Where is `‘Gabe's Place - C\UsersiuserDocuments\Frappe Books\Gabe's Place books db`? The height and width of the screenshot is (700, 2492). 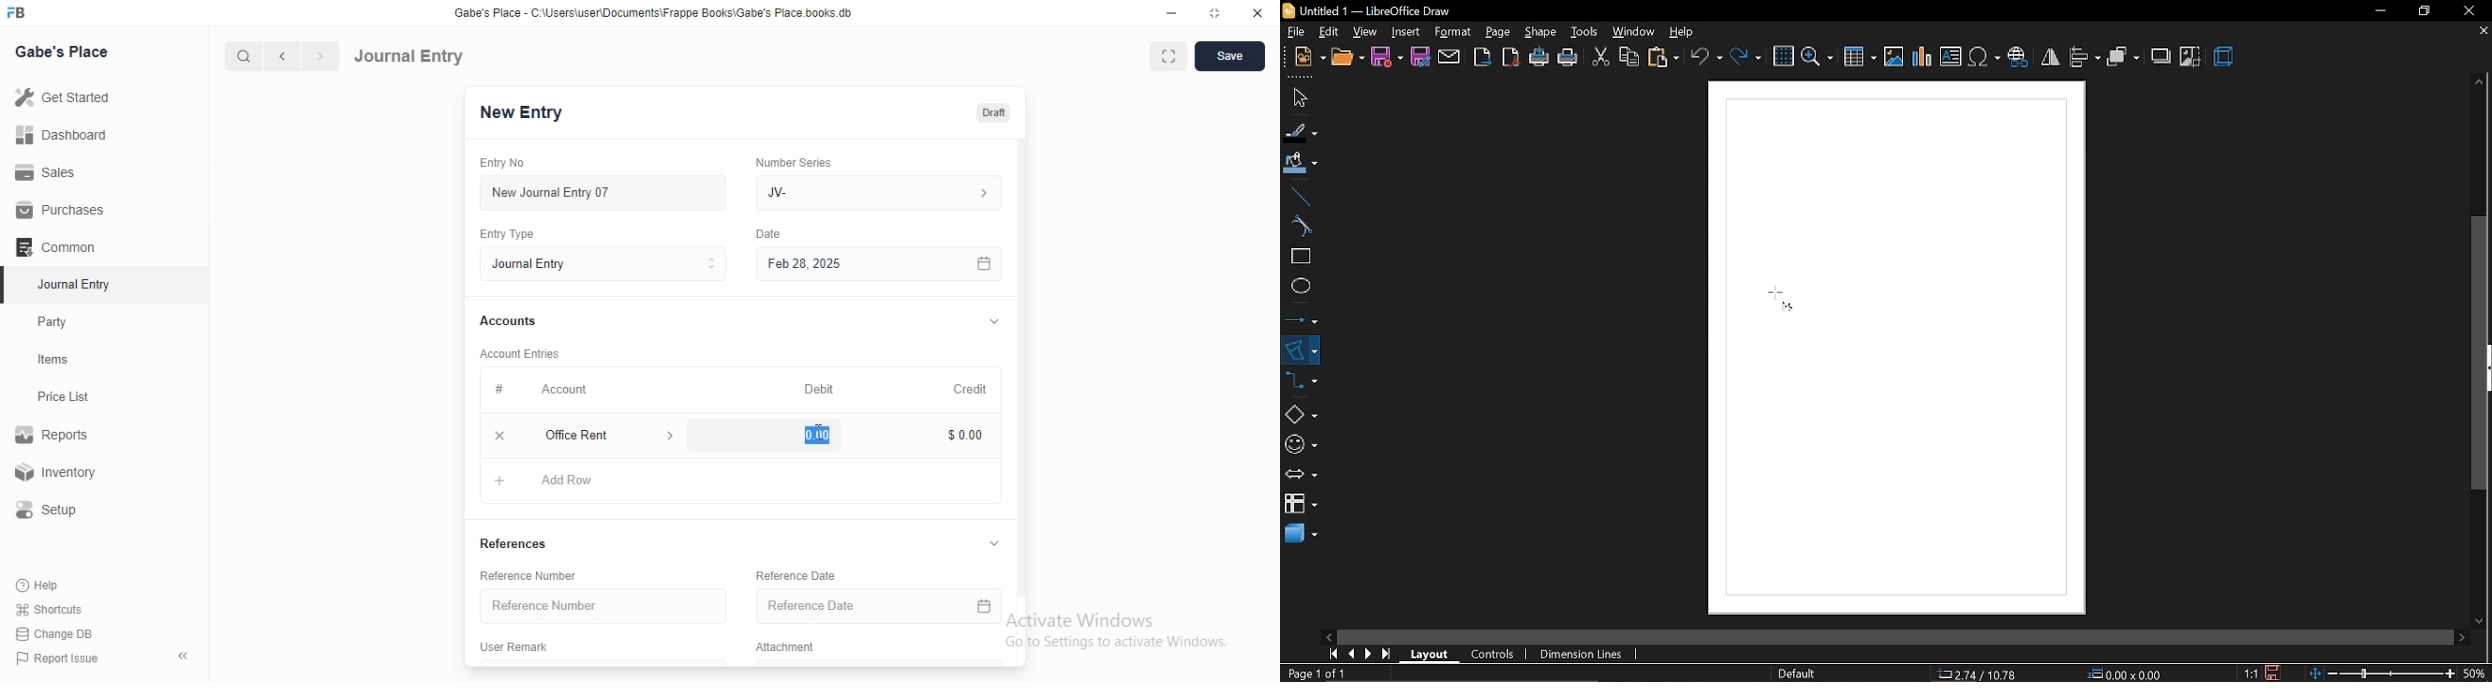
‘Gabe's Place - C\UsersiuserDocuments\Frappe Books\Gabe's Place books db is located at coordinates (653, 12).